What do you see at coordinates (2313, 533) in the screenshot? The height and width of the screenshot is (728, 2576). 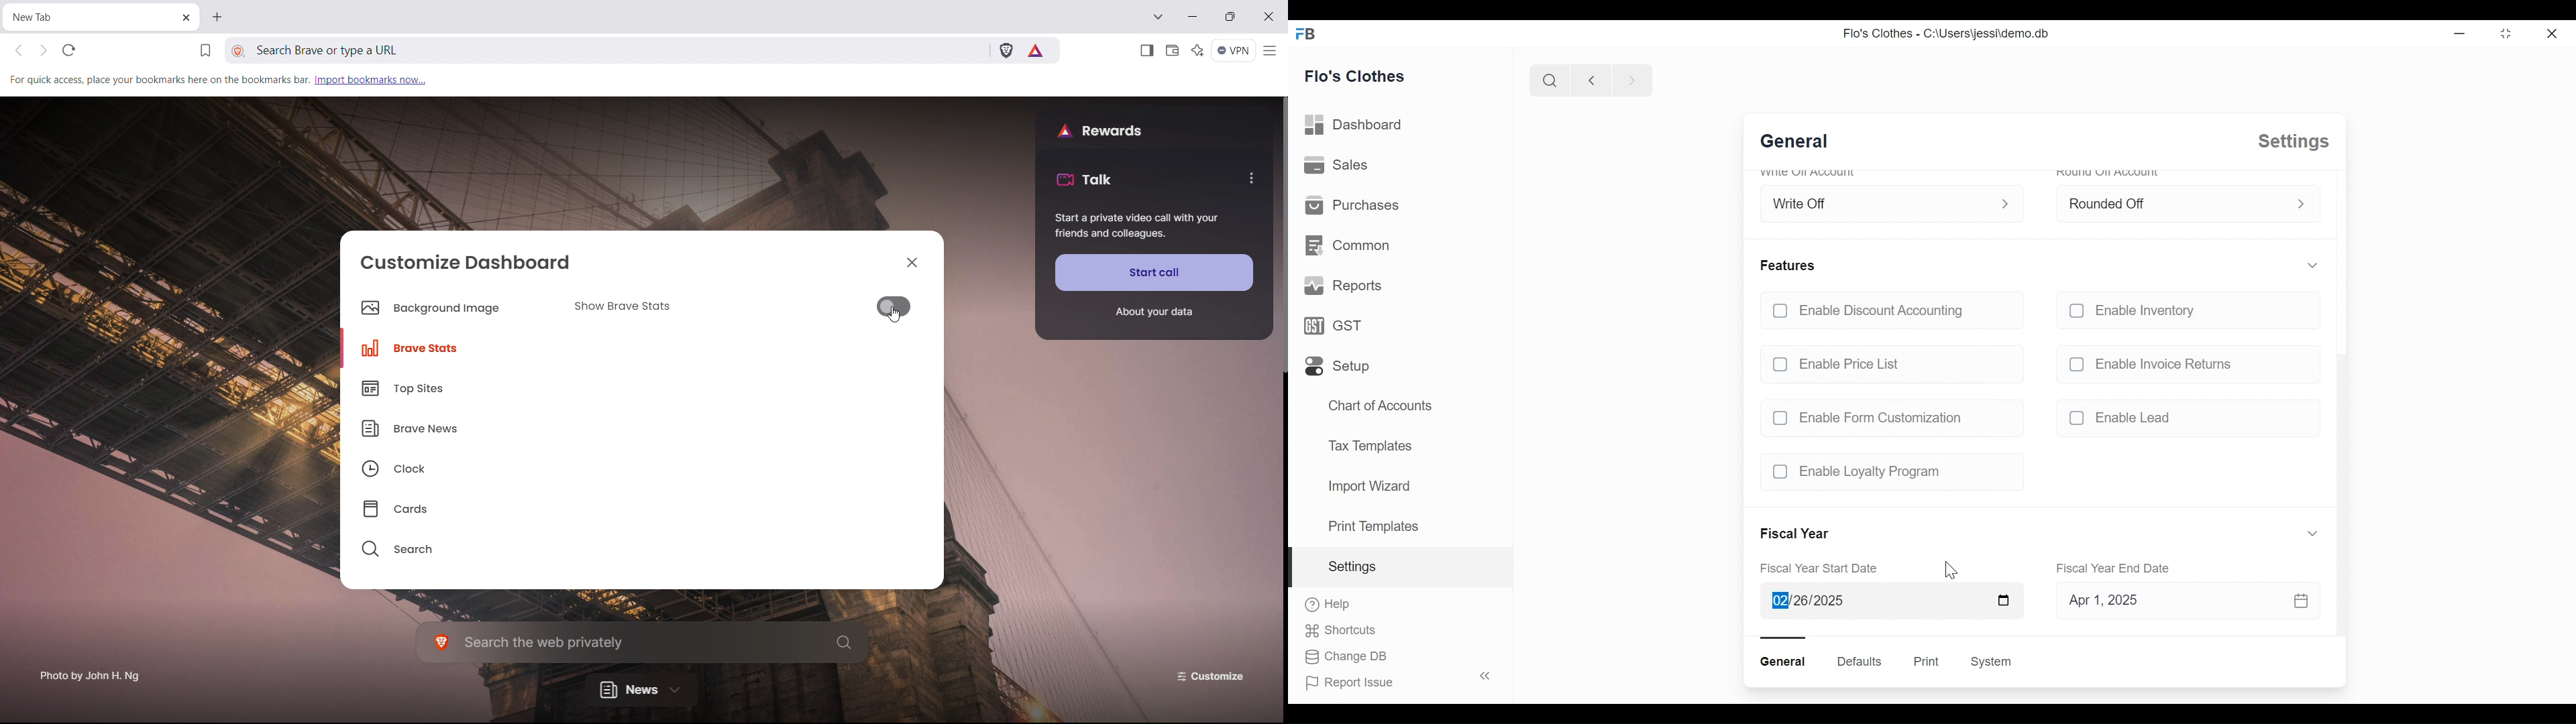 I see `Expand` at bounding box center [2313, 533].